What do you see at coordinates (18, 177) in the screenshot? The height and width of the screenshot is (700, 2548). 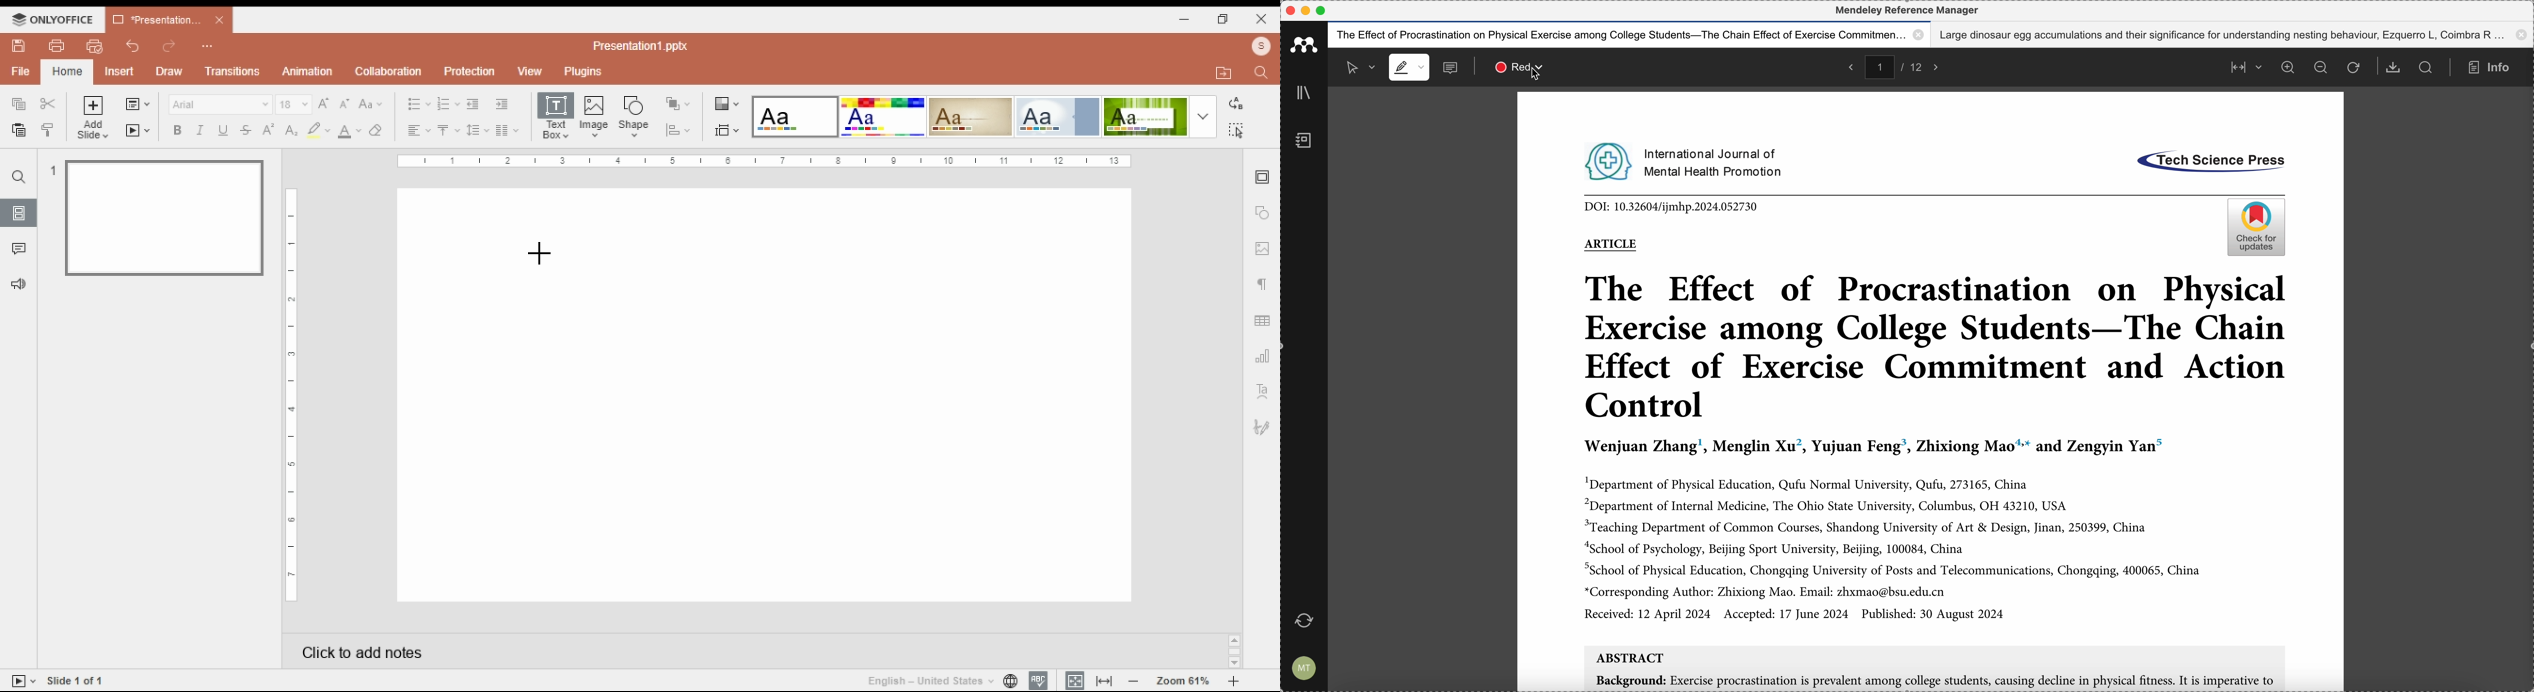 I see `find` at bounding box center [18, 177].